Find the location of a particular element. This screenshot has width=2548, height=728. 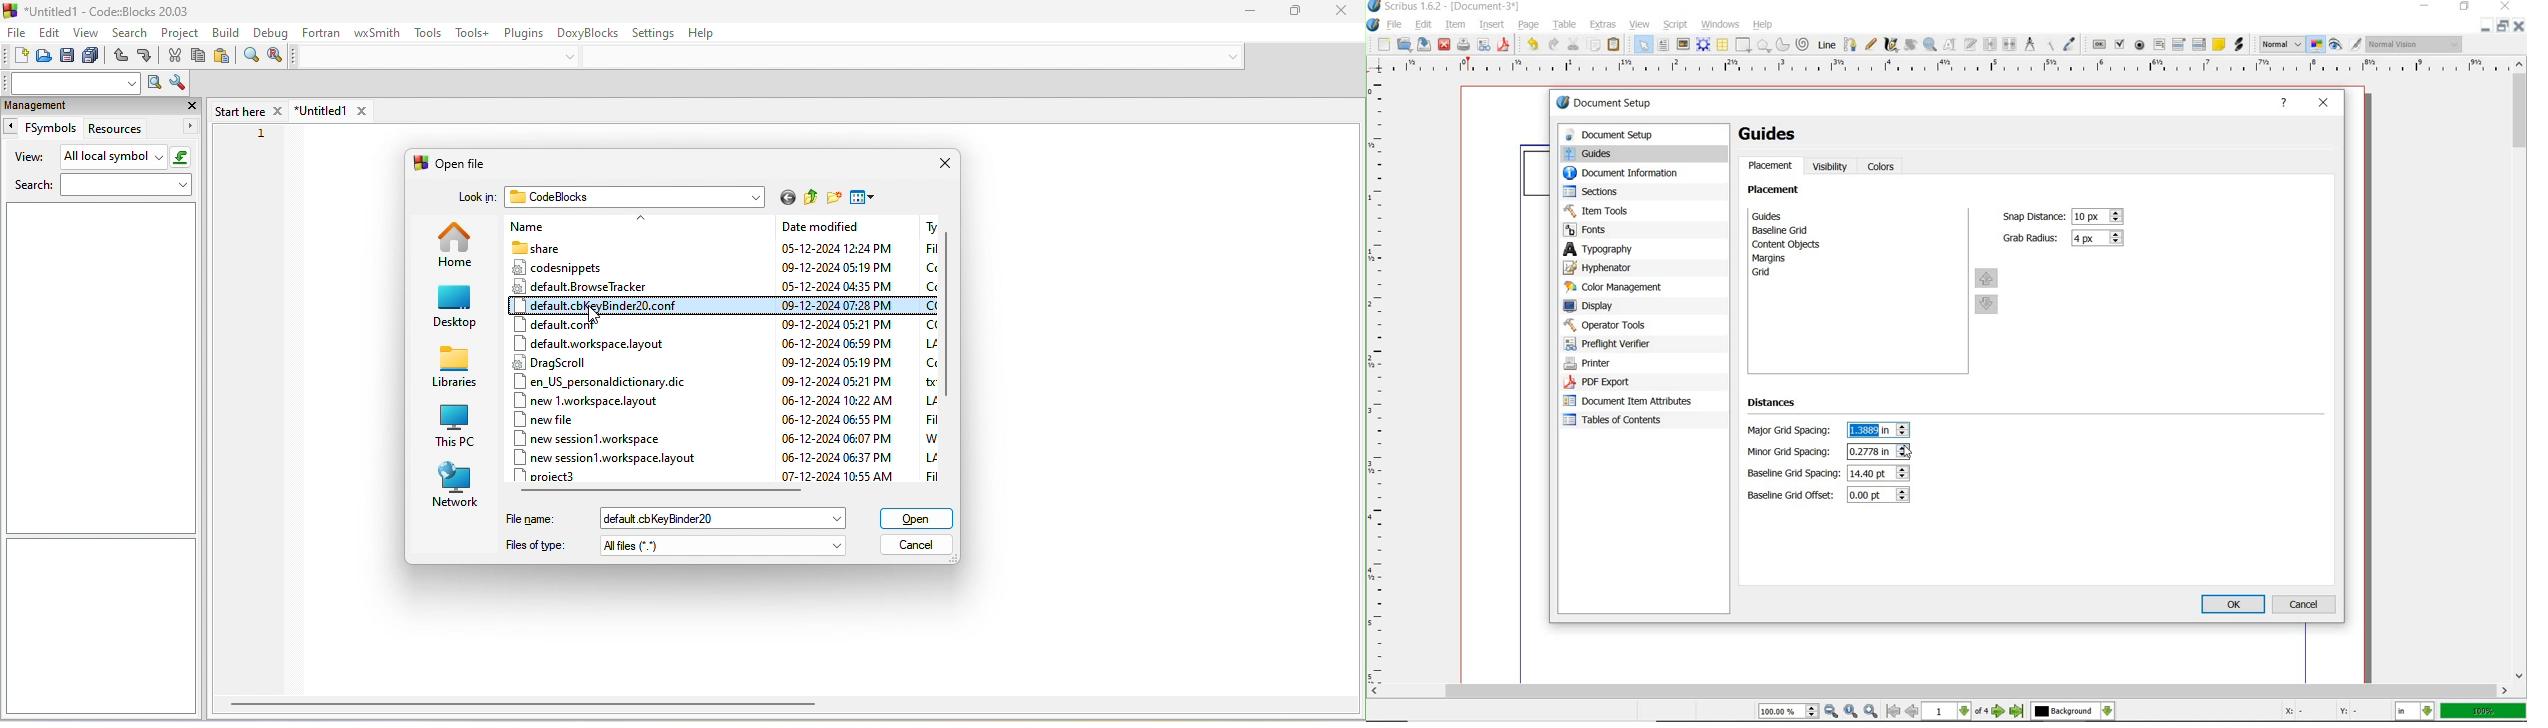

placement is located at coordinates (1777, 192).